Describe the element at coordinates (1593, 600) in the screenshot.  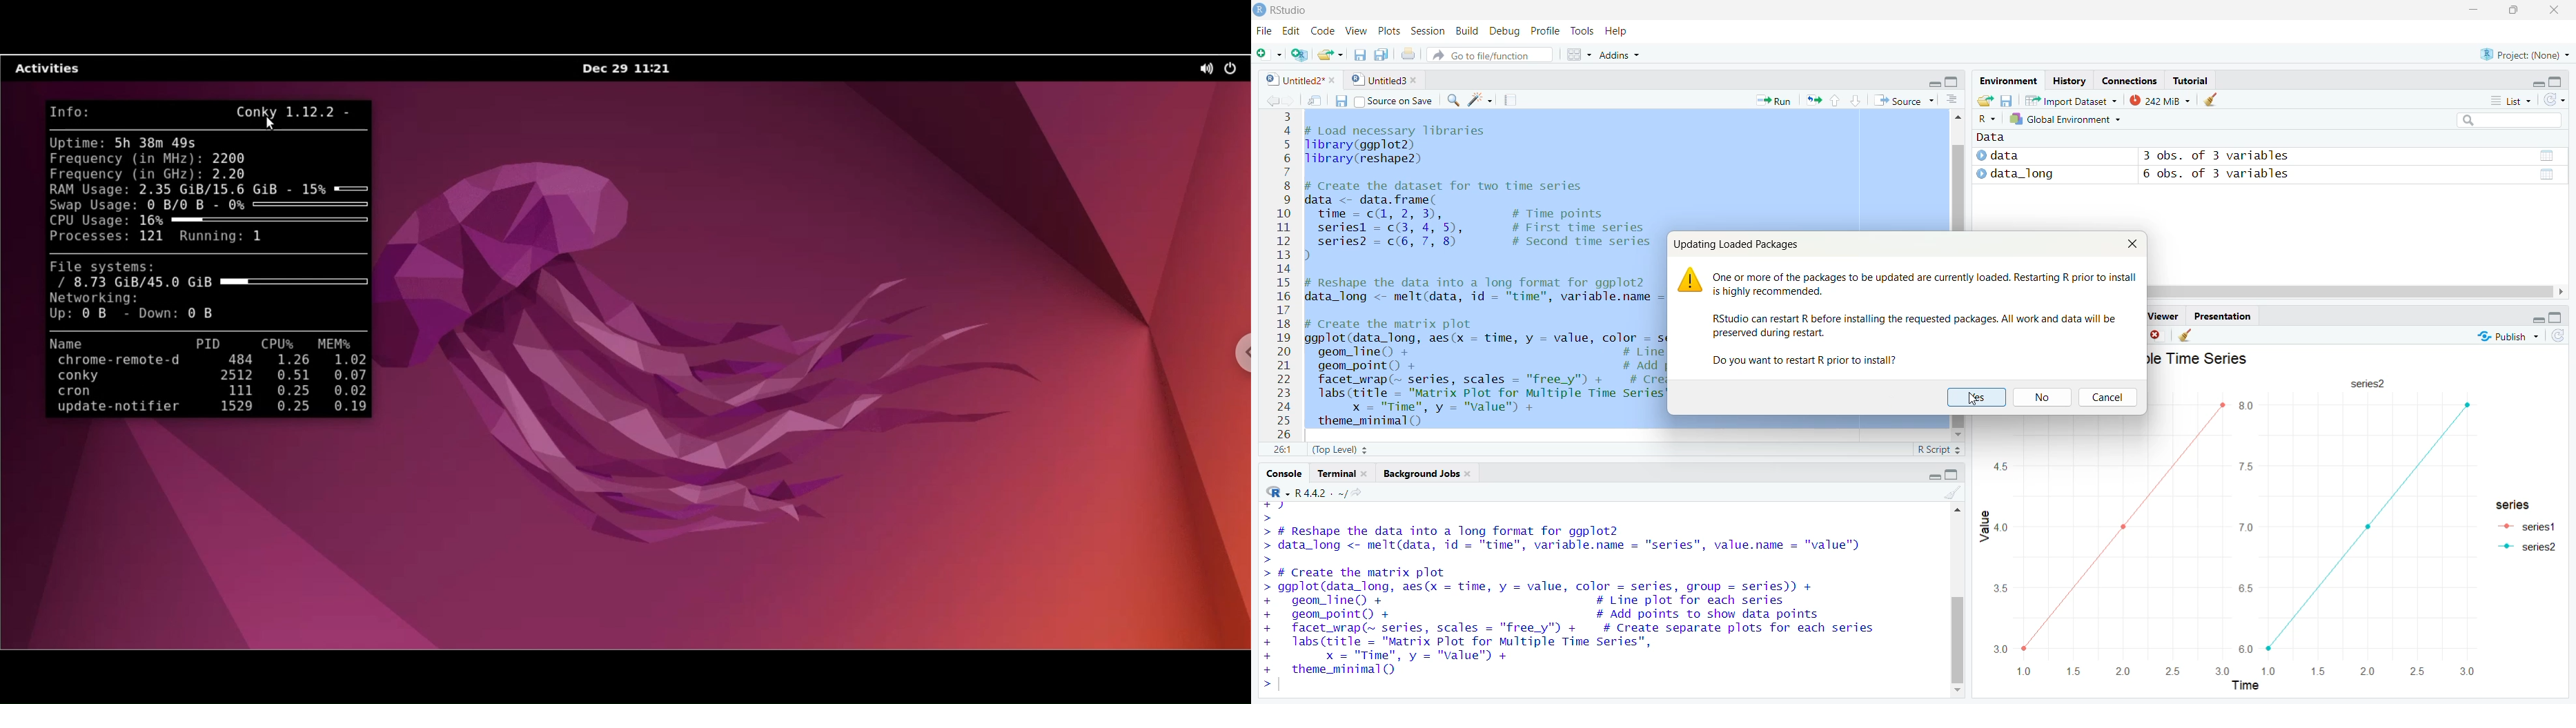
I see `>

> # Reshape the data into a long format for ggplot2

> data_long <- melt(data, id = "time", variable.name = "series", value.name = "value")
>

> # Create the matrix plot

> ggplot(data_long, aes(x = time, y = value, color = series, group = series)) +

+ geom_line(Q) + # Line plot for each series

+ geom_point() + # Add points to show data points

+ facet_wrap(~ series, scales = "free_y") +  # Create separate plots for each series
+ labs(title = "Matrix Plot for Multiple Time Series",

+ x = "Time", y = "value" +

+  theme_minimal()

>|` at that location.